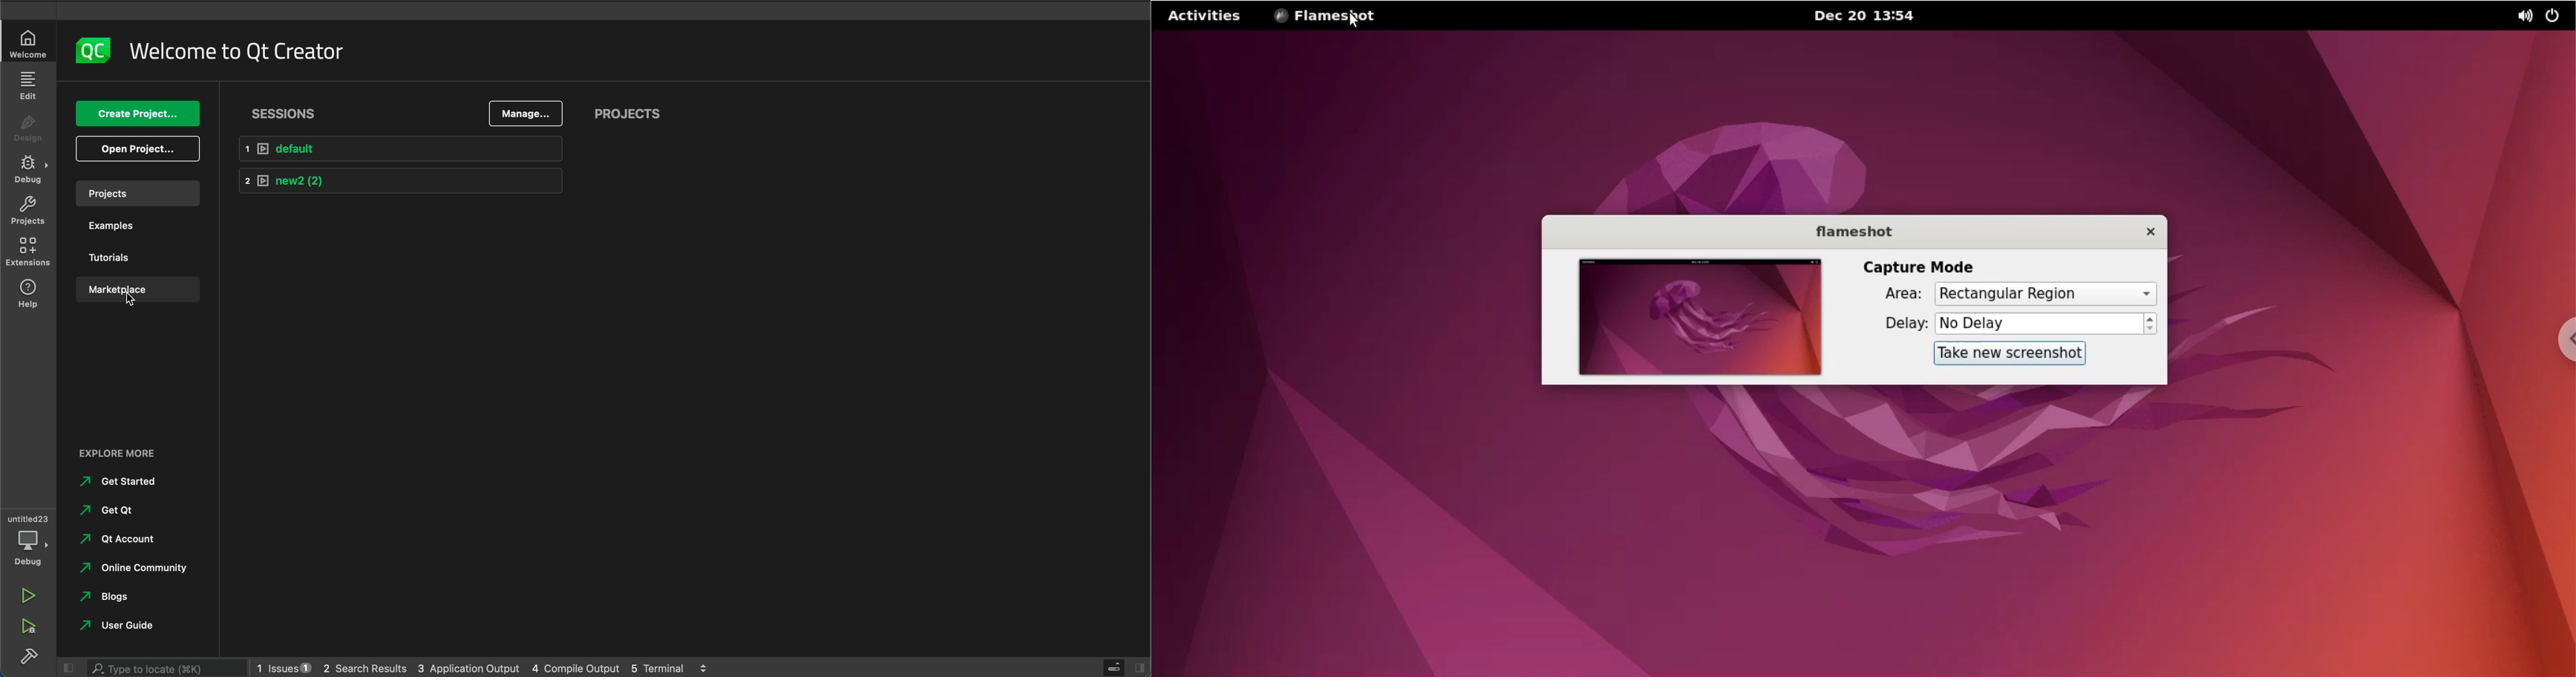  I want to click on projects, so click(628, 113).